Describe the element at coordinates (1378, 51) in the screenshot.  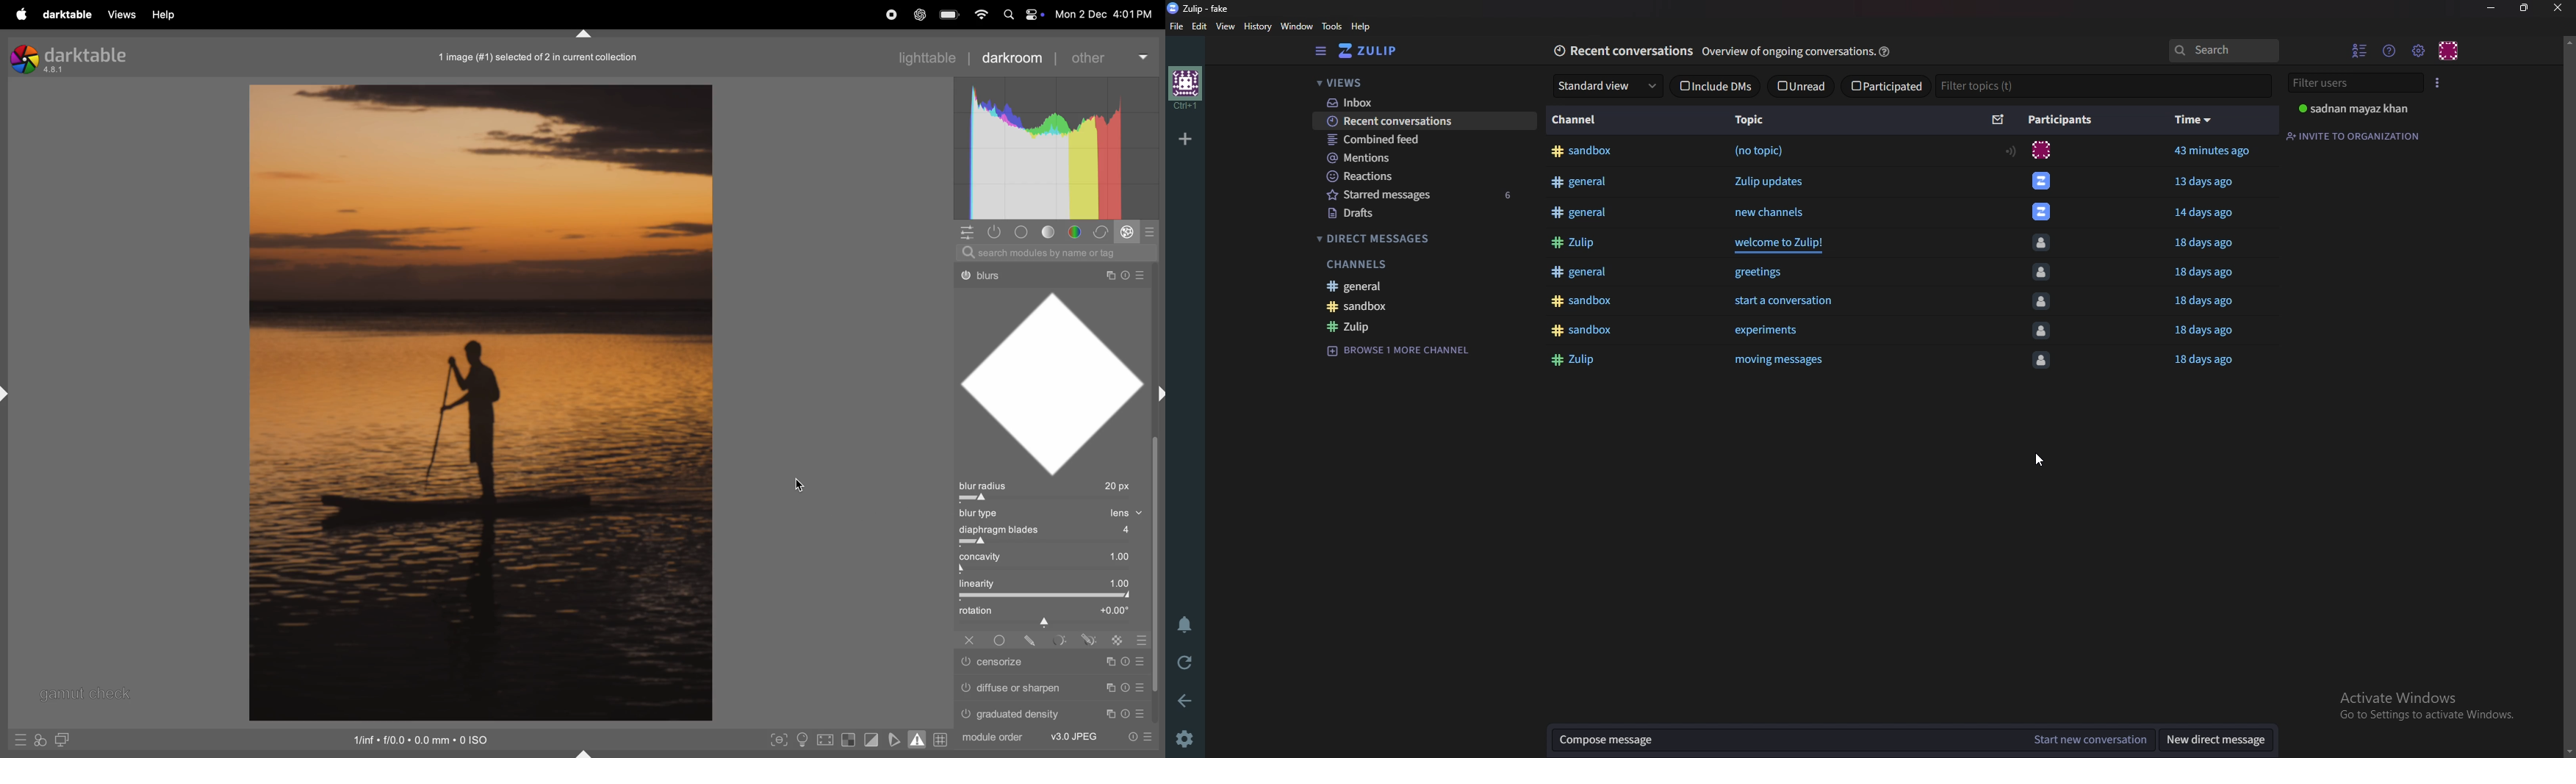
I see `Home view` at that location.